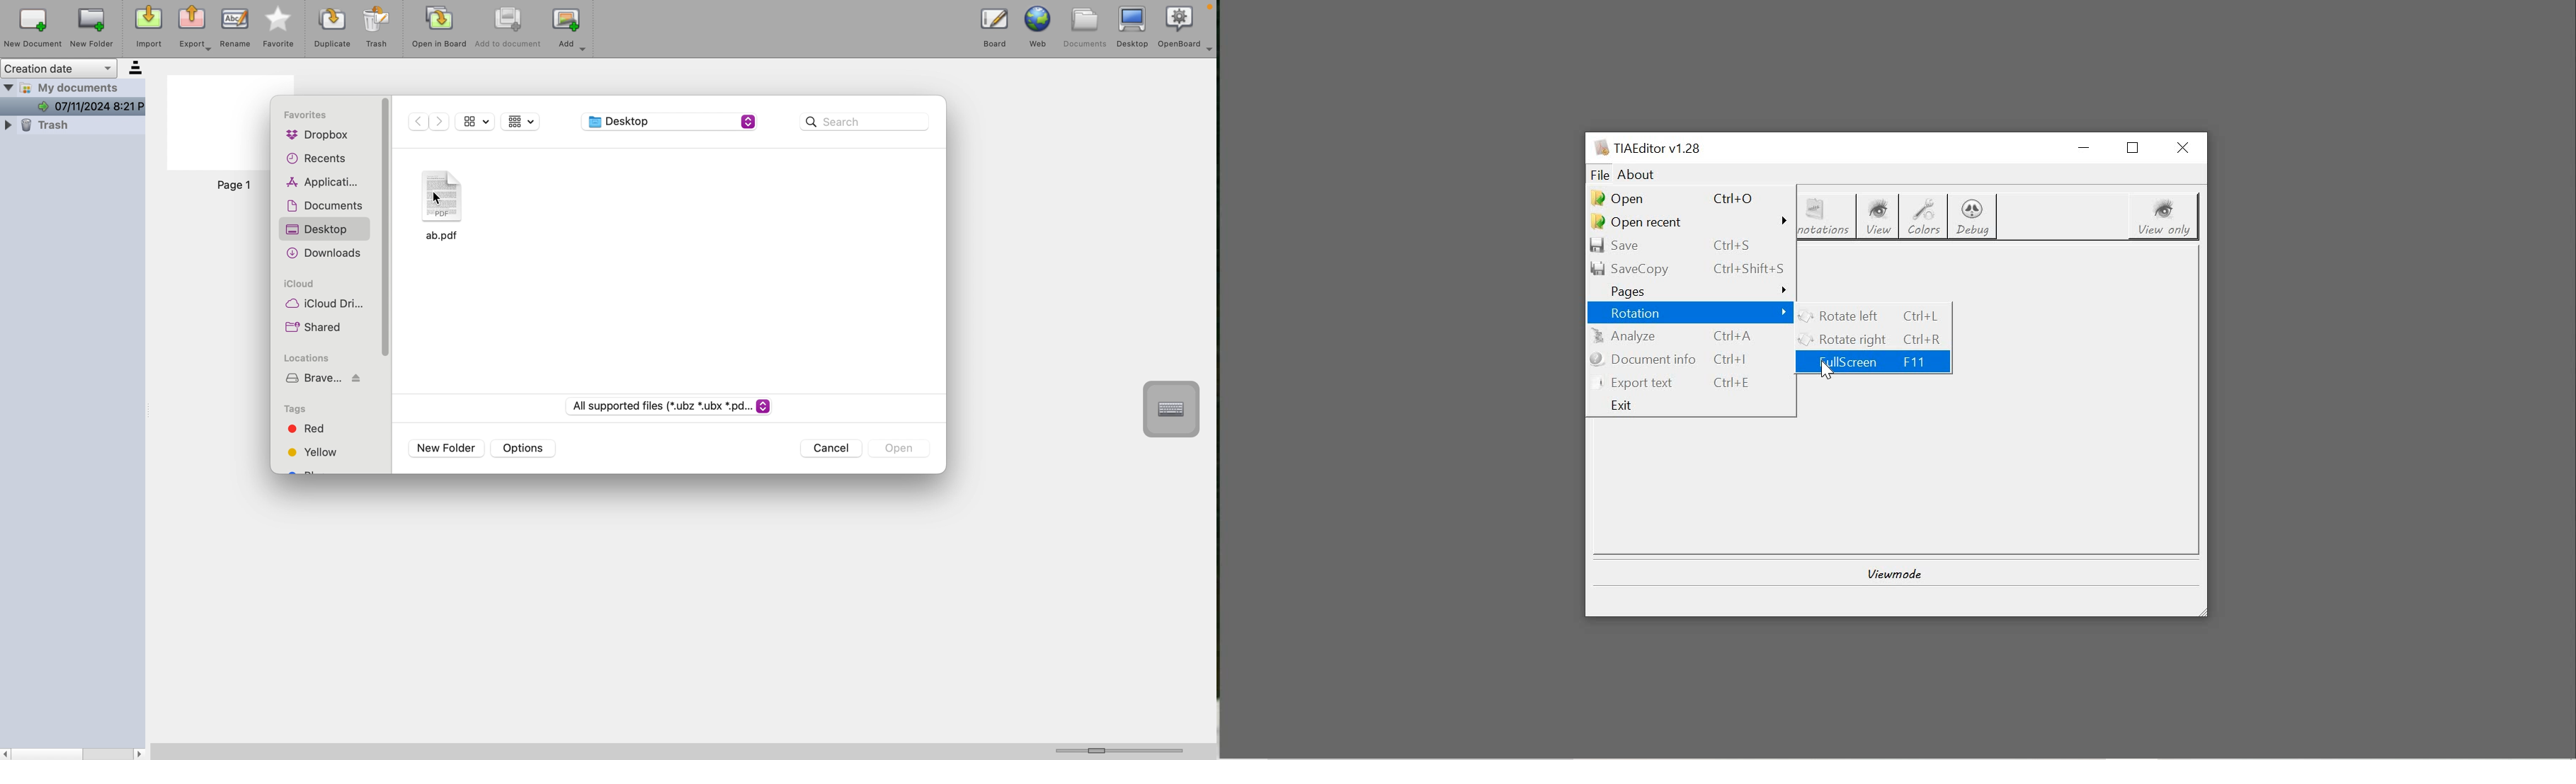 This screenshot has width=2576, height=784. I want to click on applications, so click(318, 181).